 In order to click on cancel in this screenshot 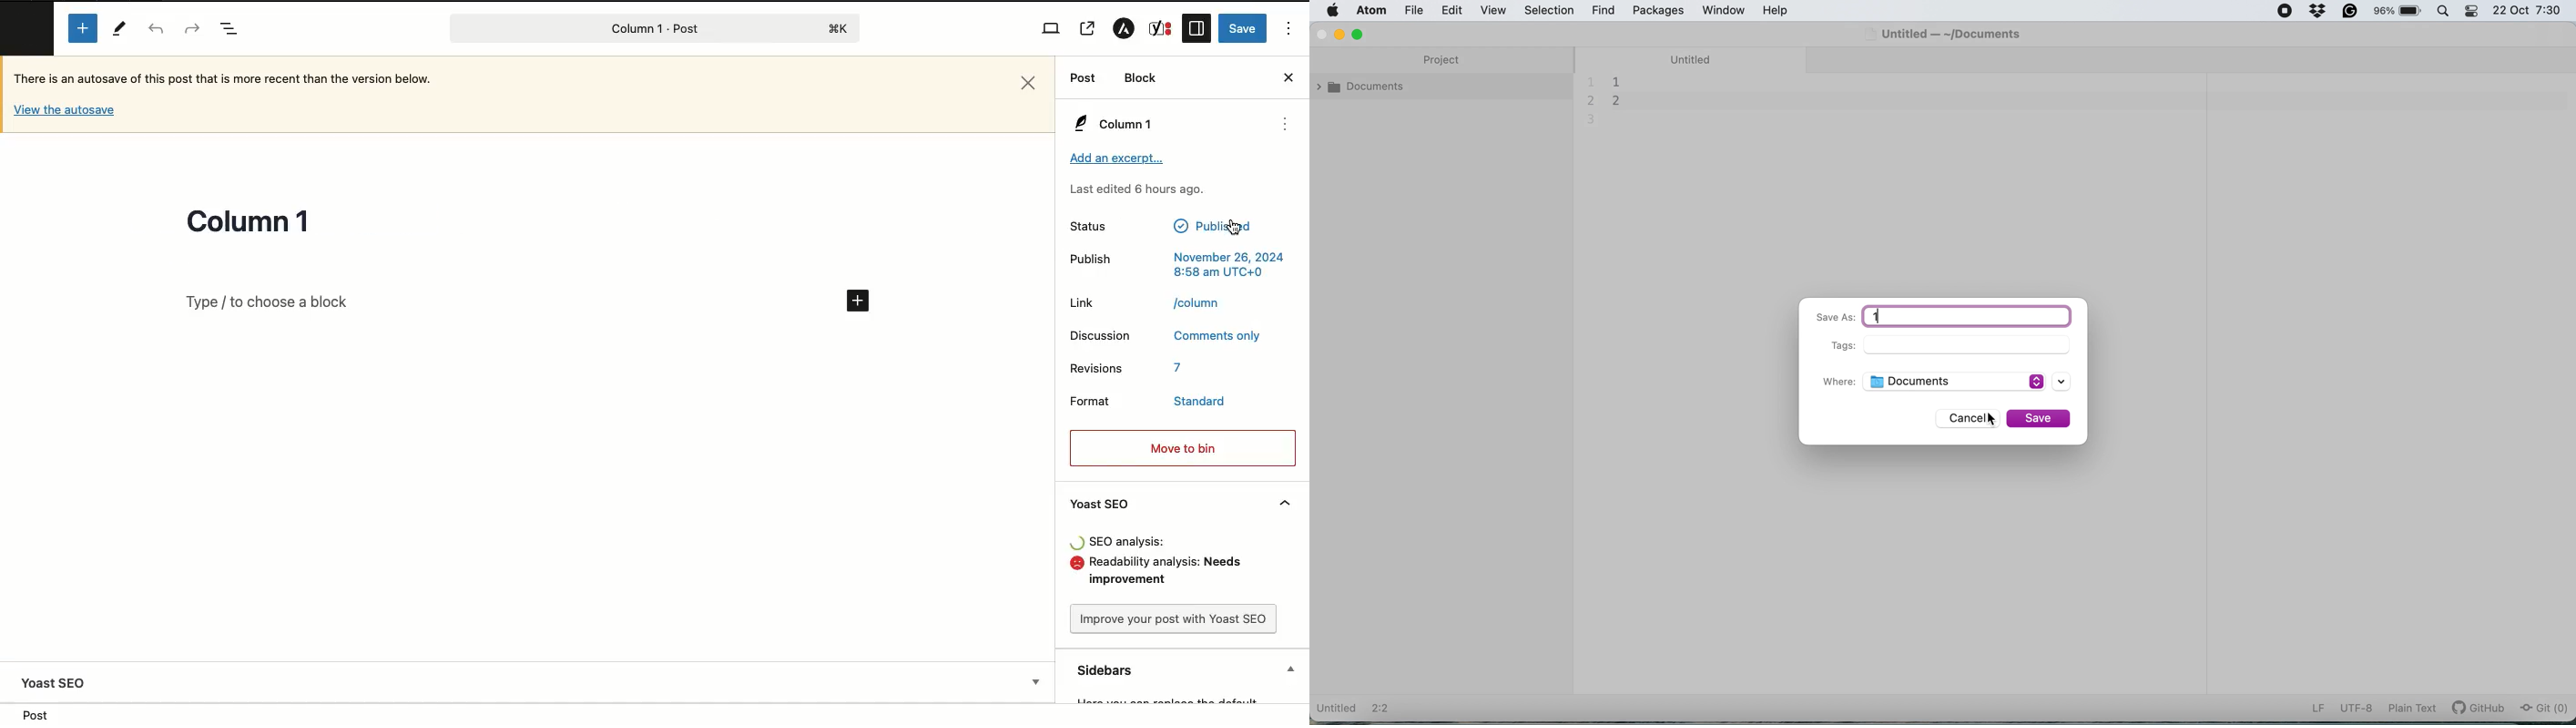, I will do `click(1966, 419)`.